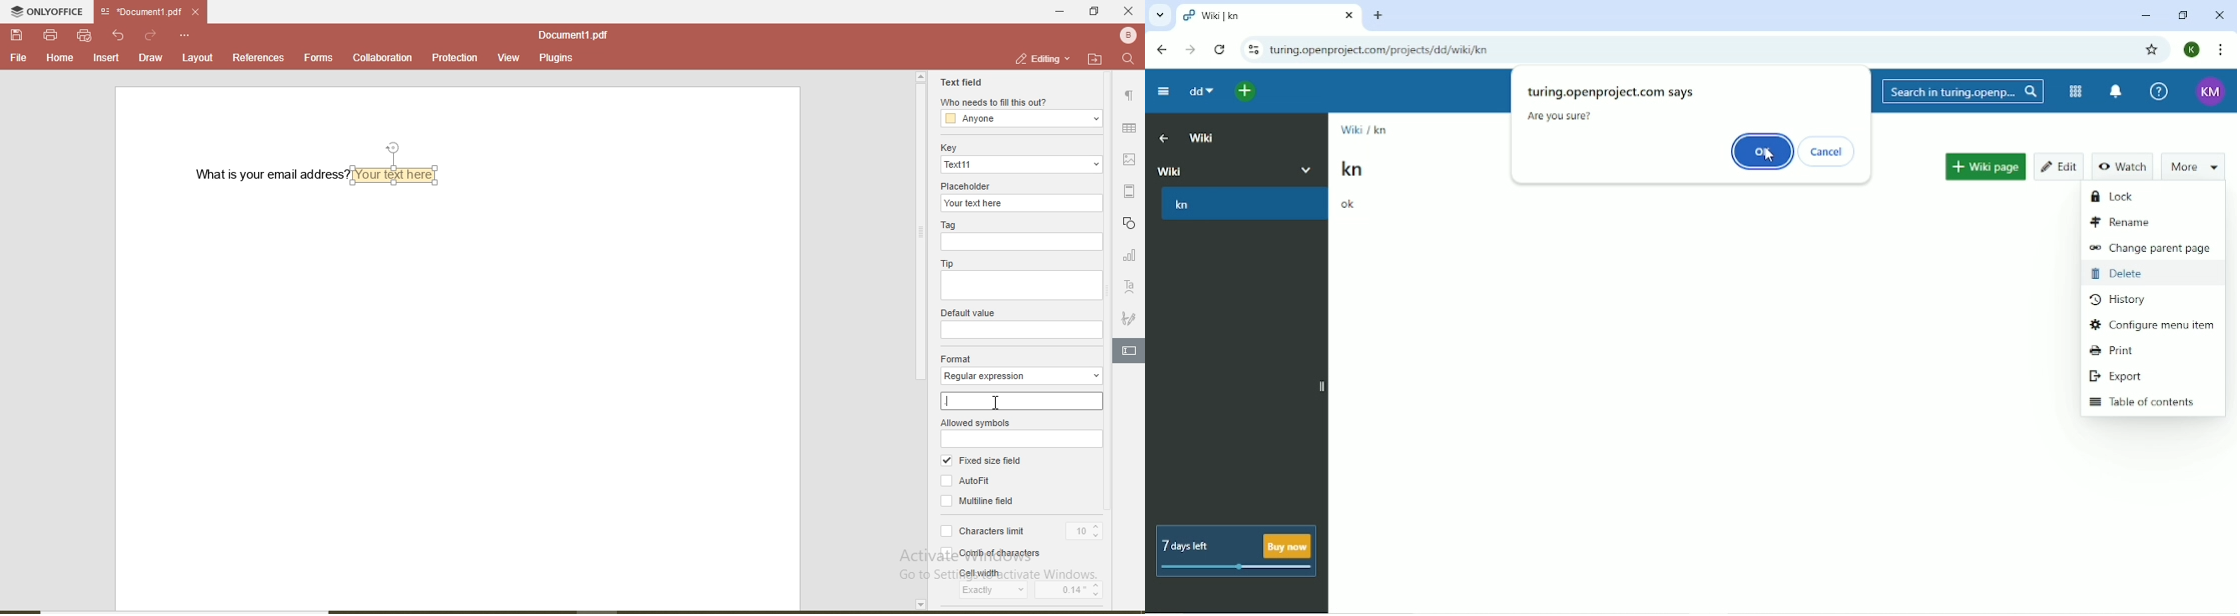  I want to click on forms, so click(319, 57).